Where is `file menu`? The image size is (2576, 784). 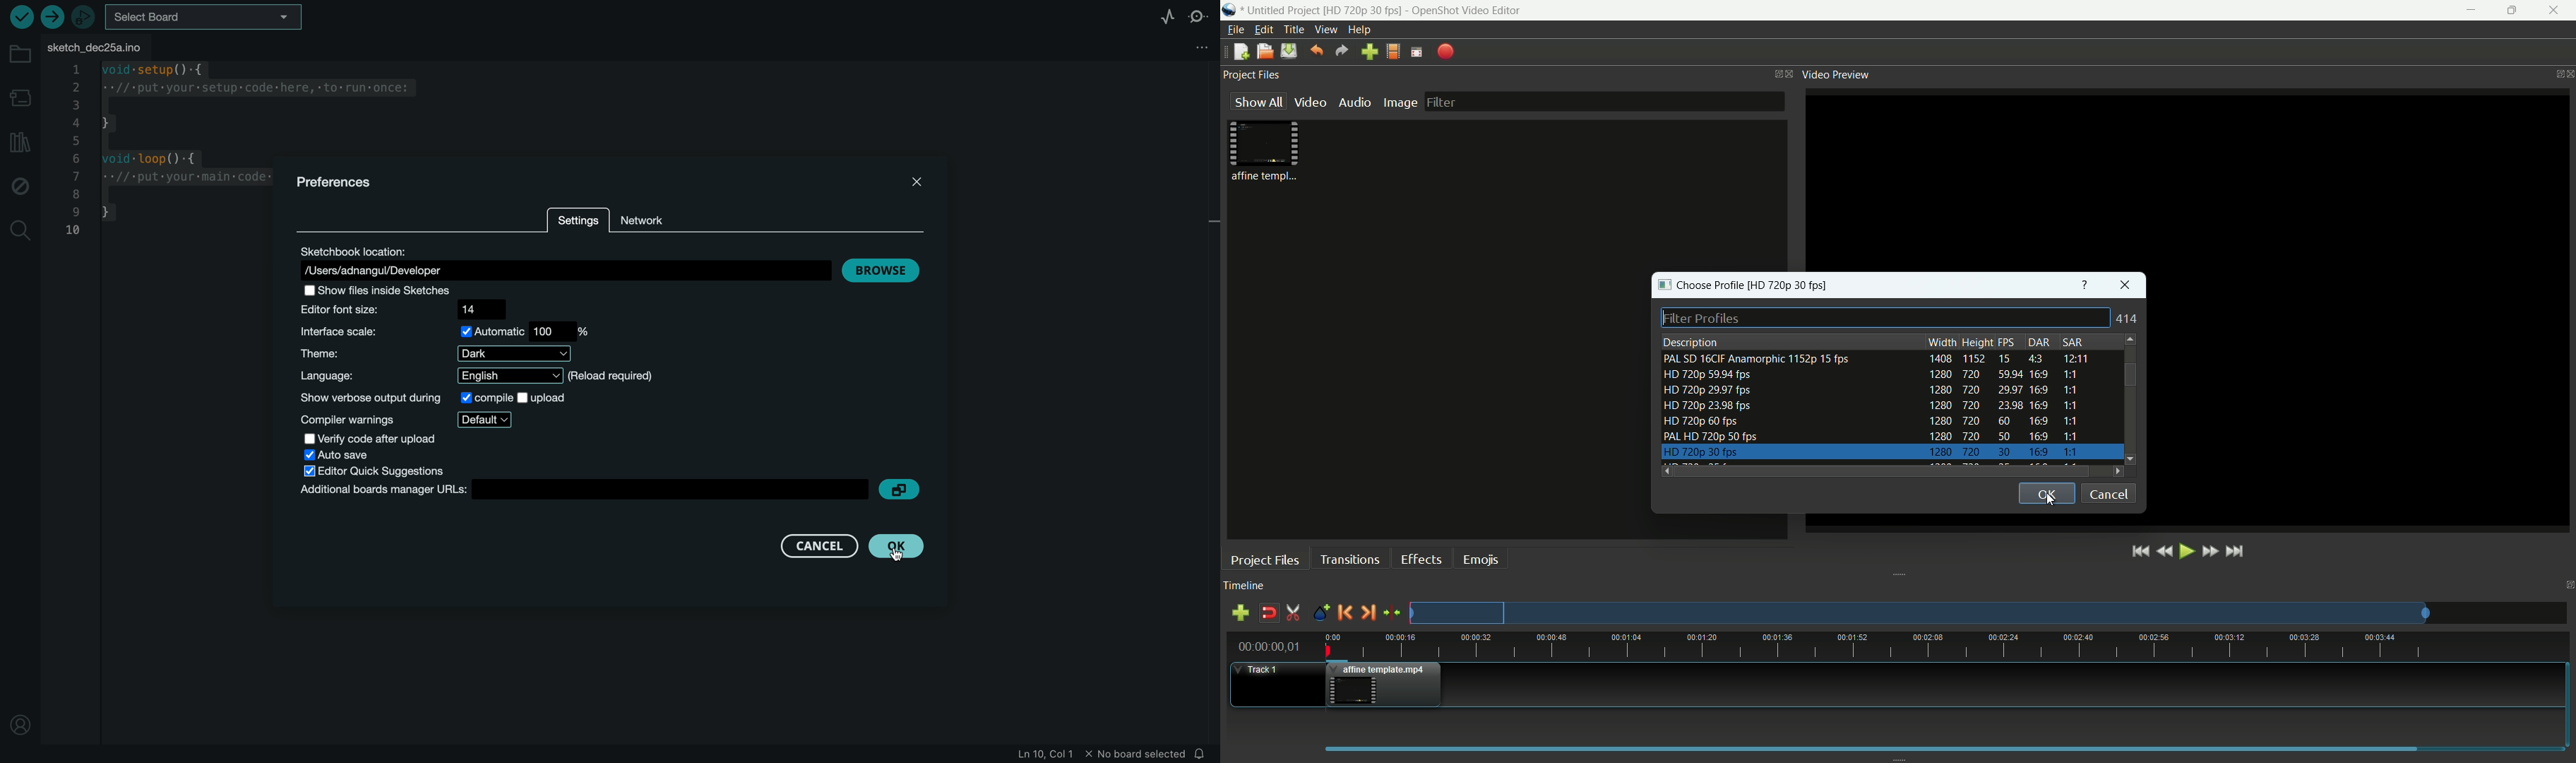 file menu is located at coordinates (1235, 30).